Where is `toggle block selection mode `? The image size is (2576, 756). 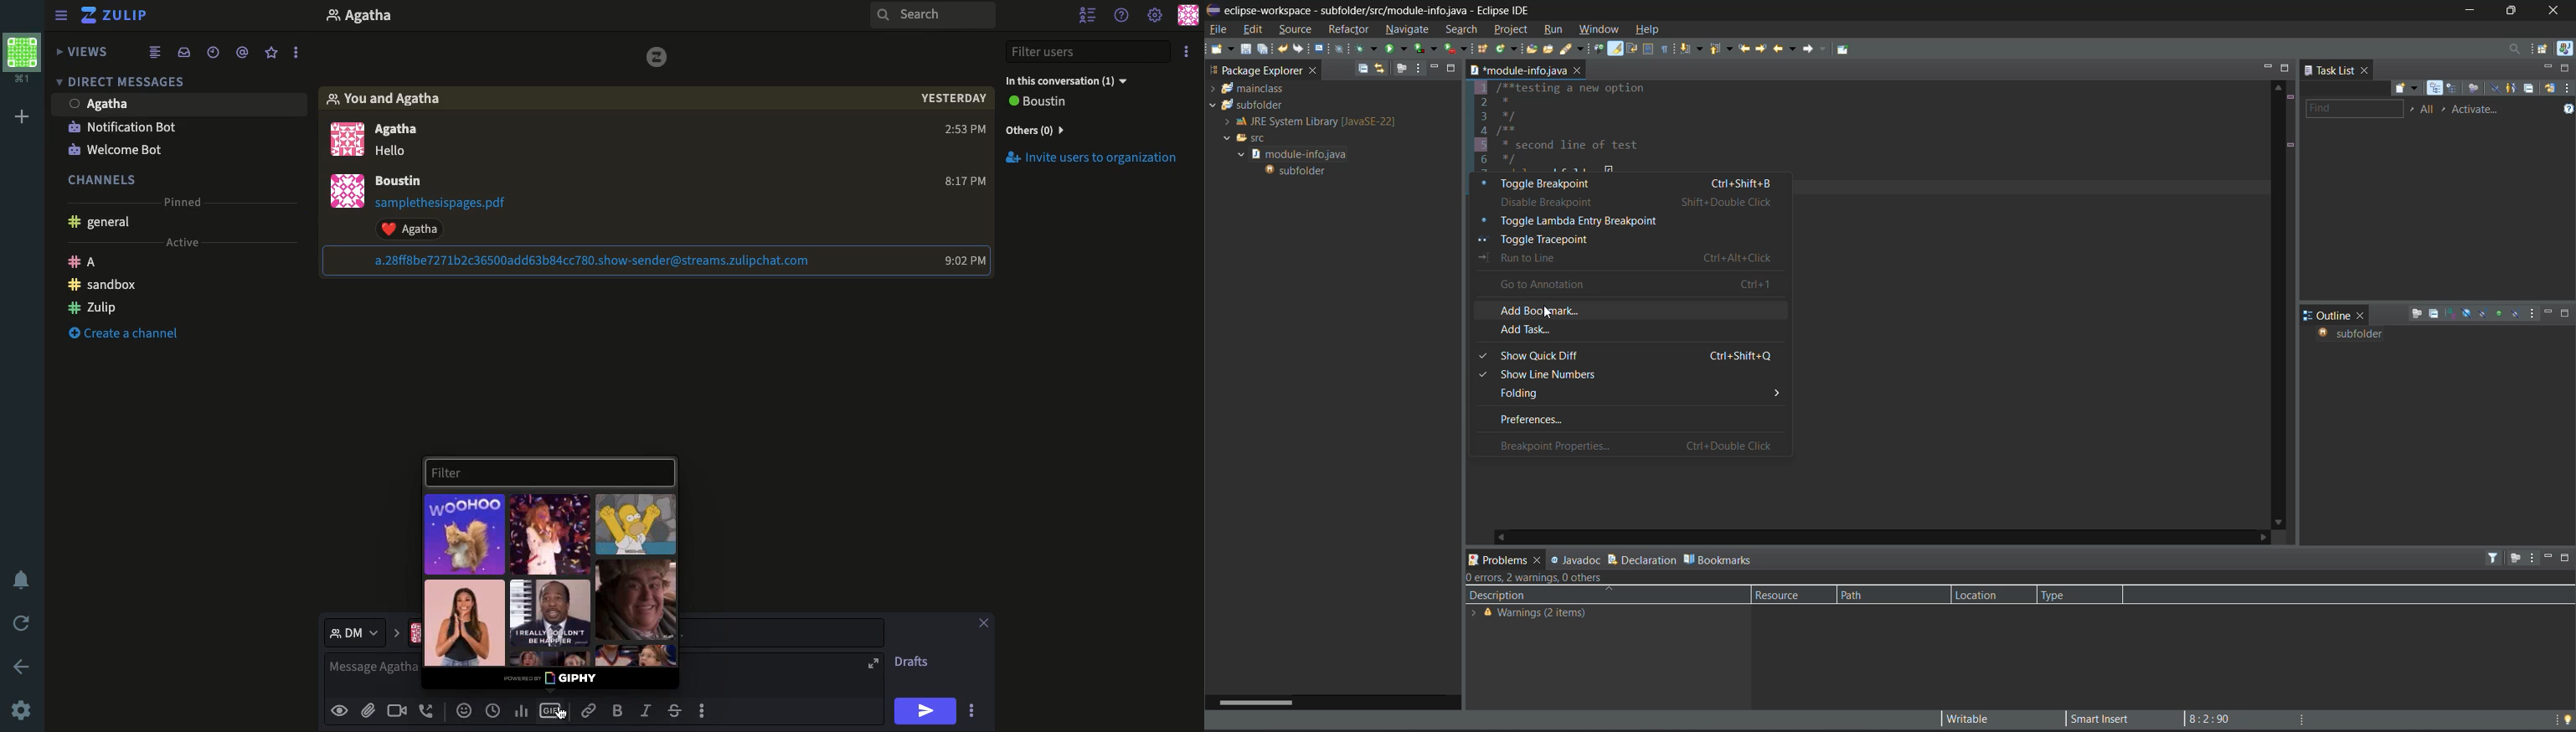
toggle block selection mode  is located at coordinates (1648, 49).